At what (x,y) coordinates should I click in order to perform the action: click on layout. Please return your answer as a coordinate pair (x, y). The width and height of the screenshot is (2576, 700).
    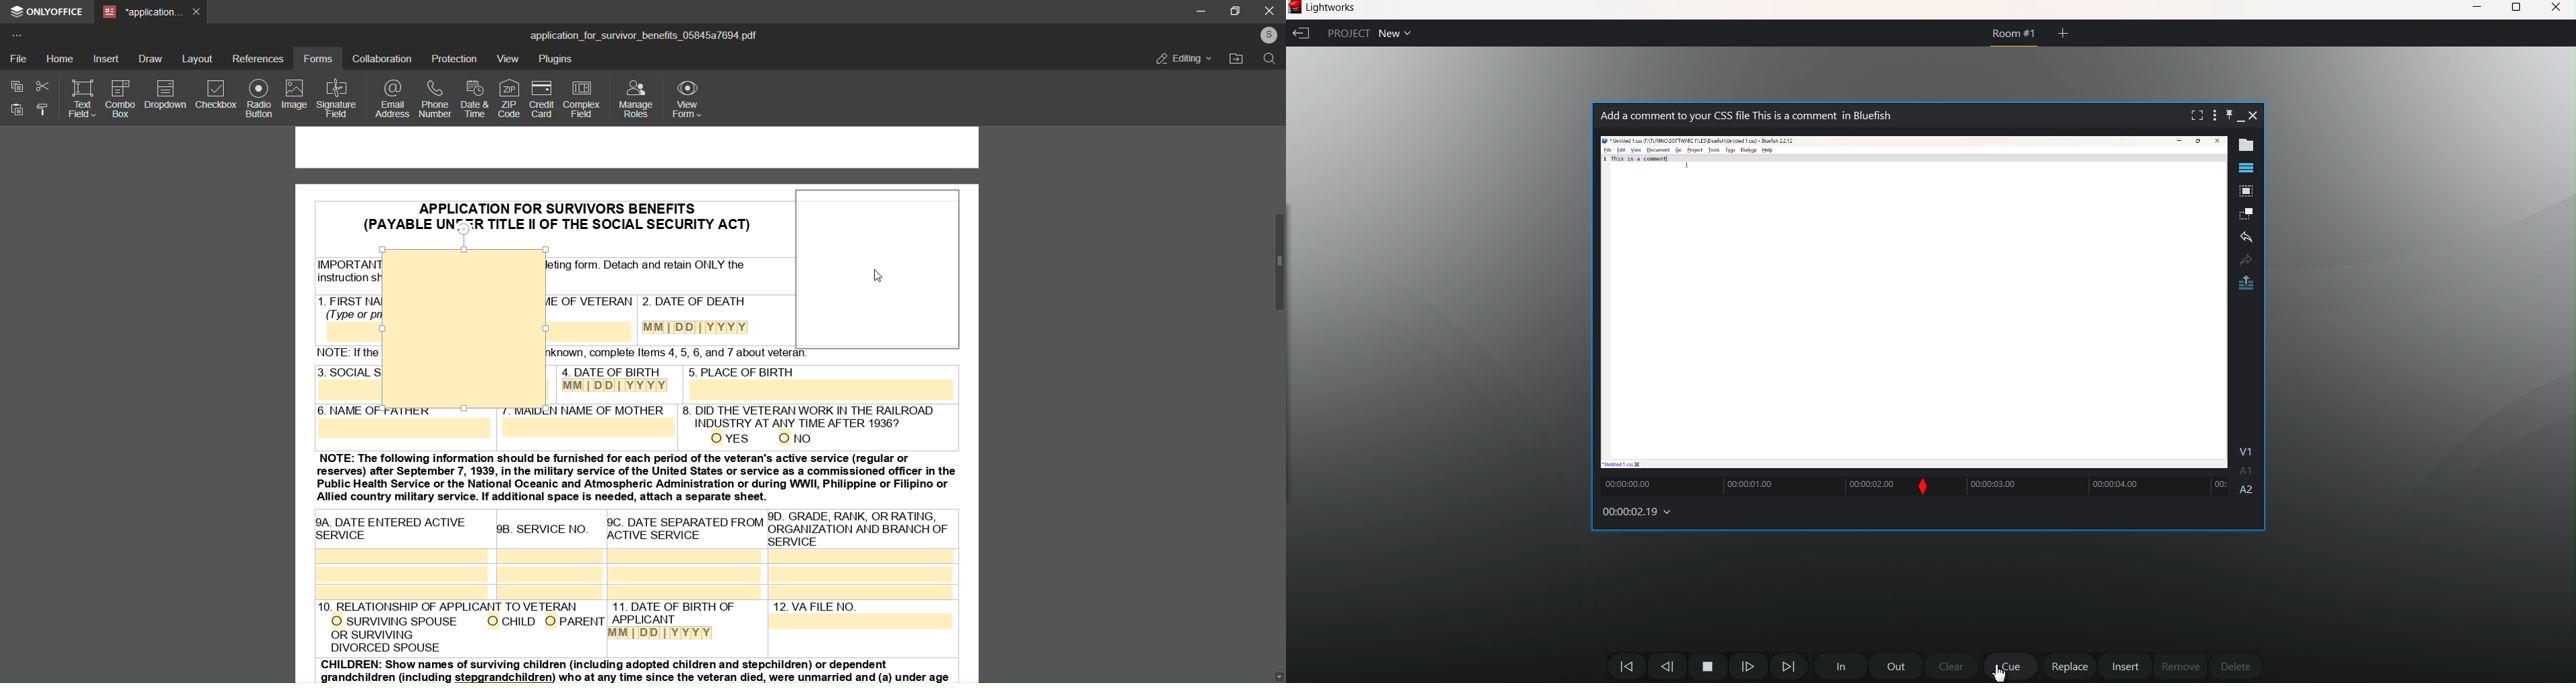
    Looking at the image, I should click on (198, 58).